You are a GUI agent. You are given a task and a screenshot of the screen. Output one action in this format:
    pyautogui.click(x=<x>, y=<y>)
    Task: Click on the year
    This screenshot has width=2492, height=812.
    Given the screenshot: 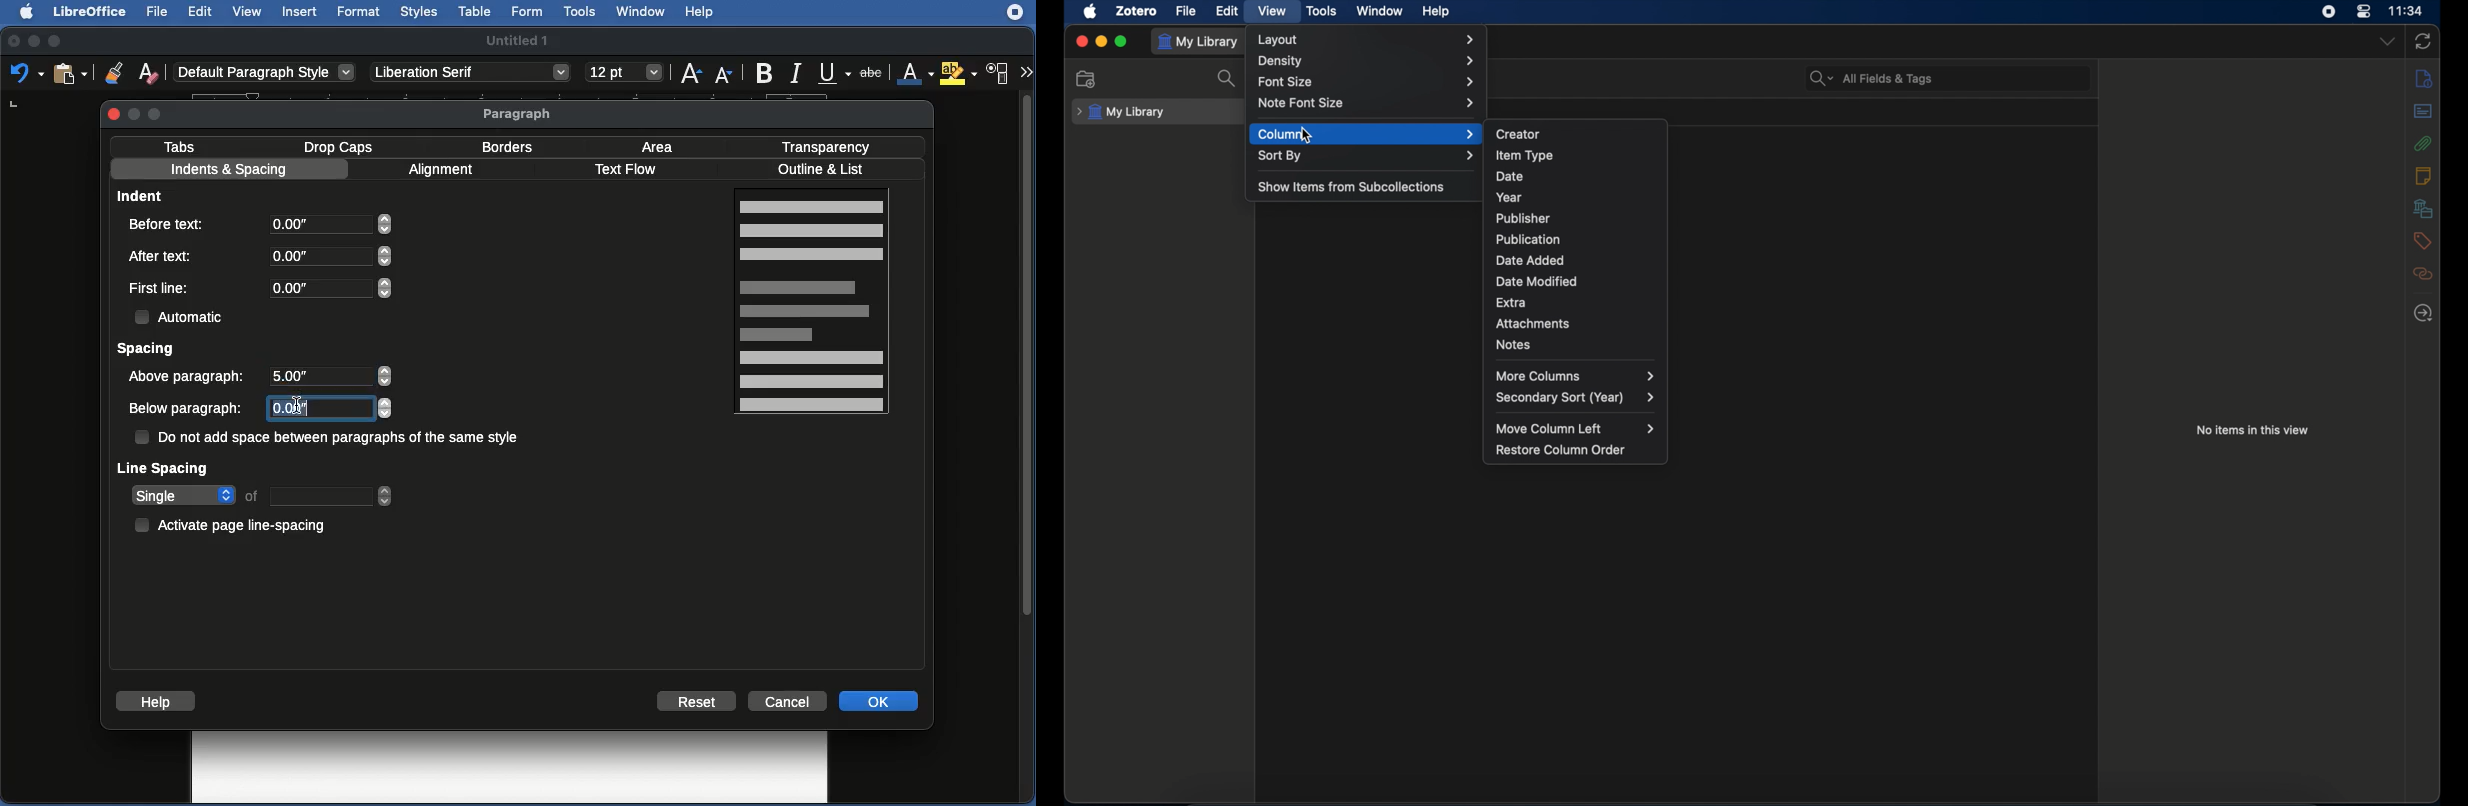 What is the action you would take?
    pyautogui.click(x=1510, y=197)
    